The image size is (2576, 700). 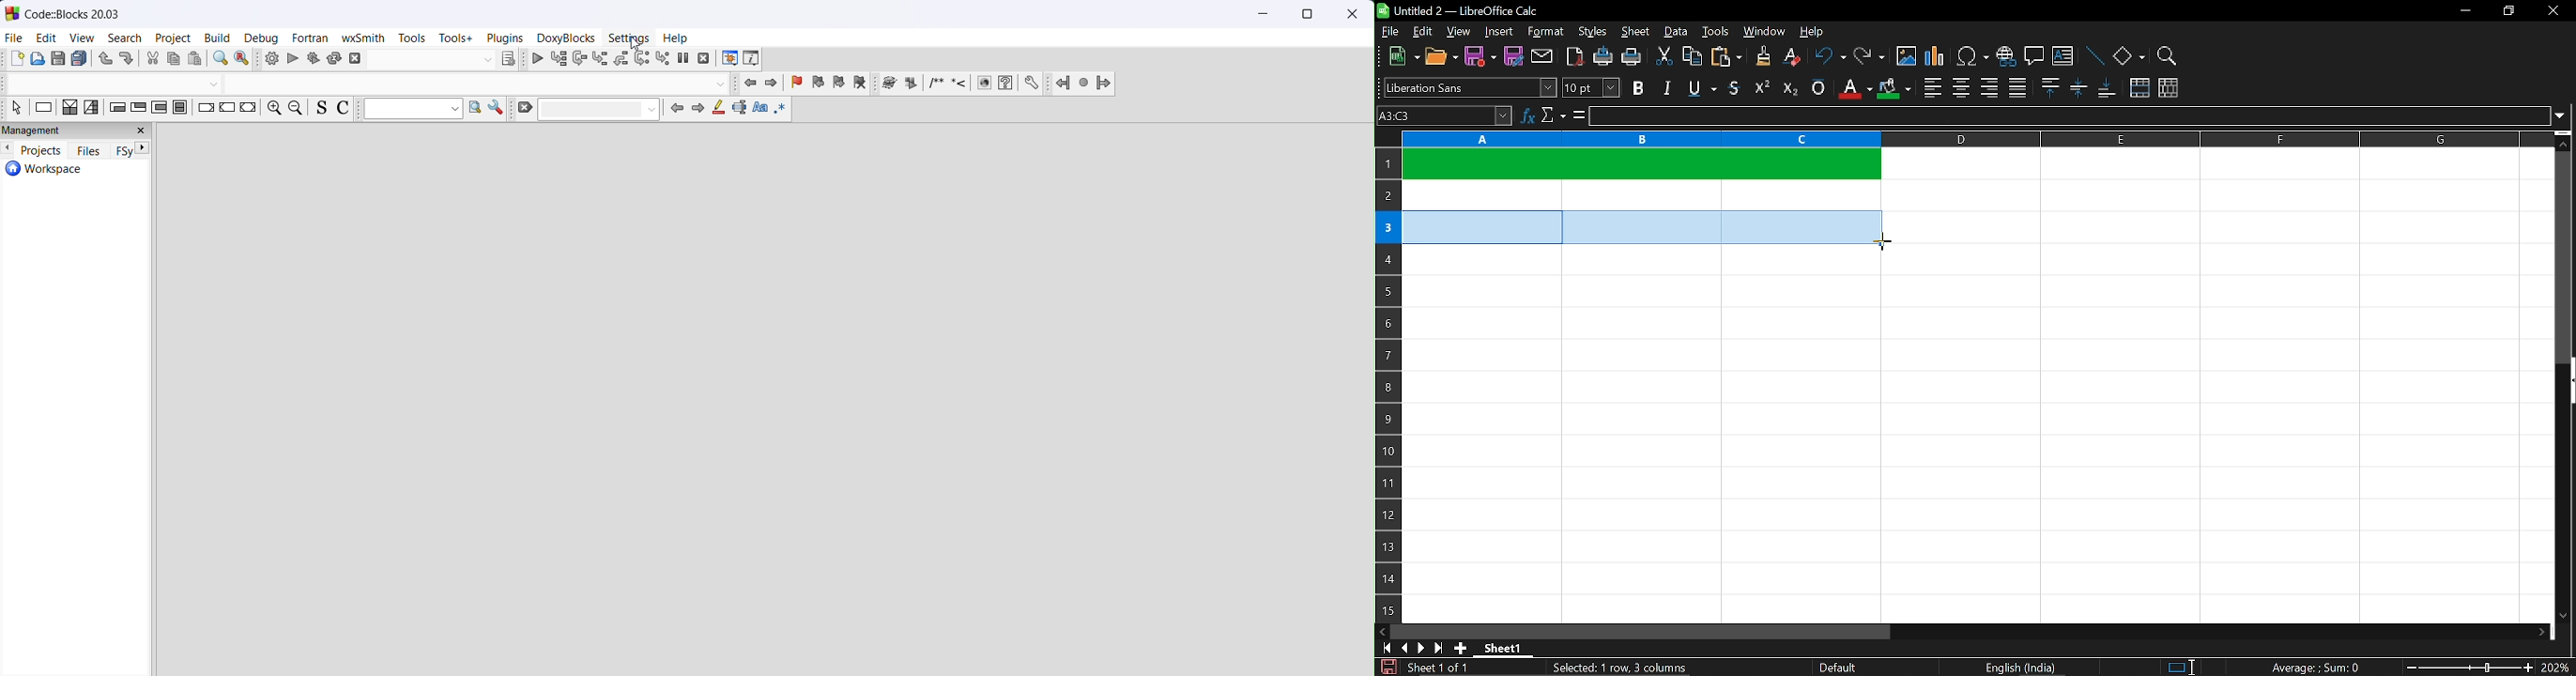 What do you see at coordinates (1386, 363) in the screenshot?
I see `rows` at bounding box center [1386, 363].